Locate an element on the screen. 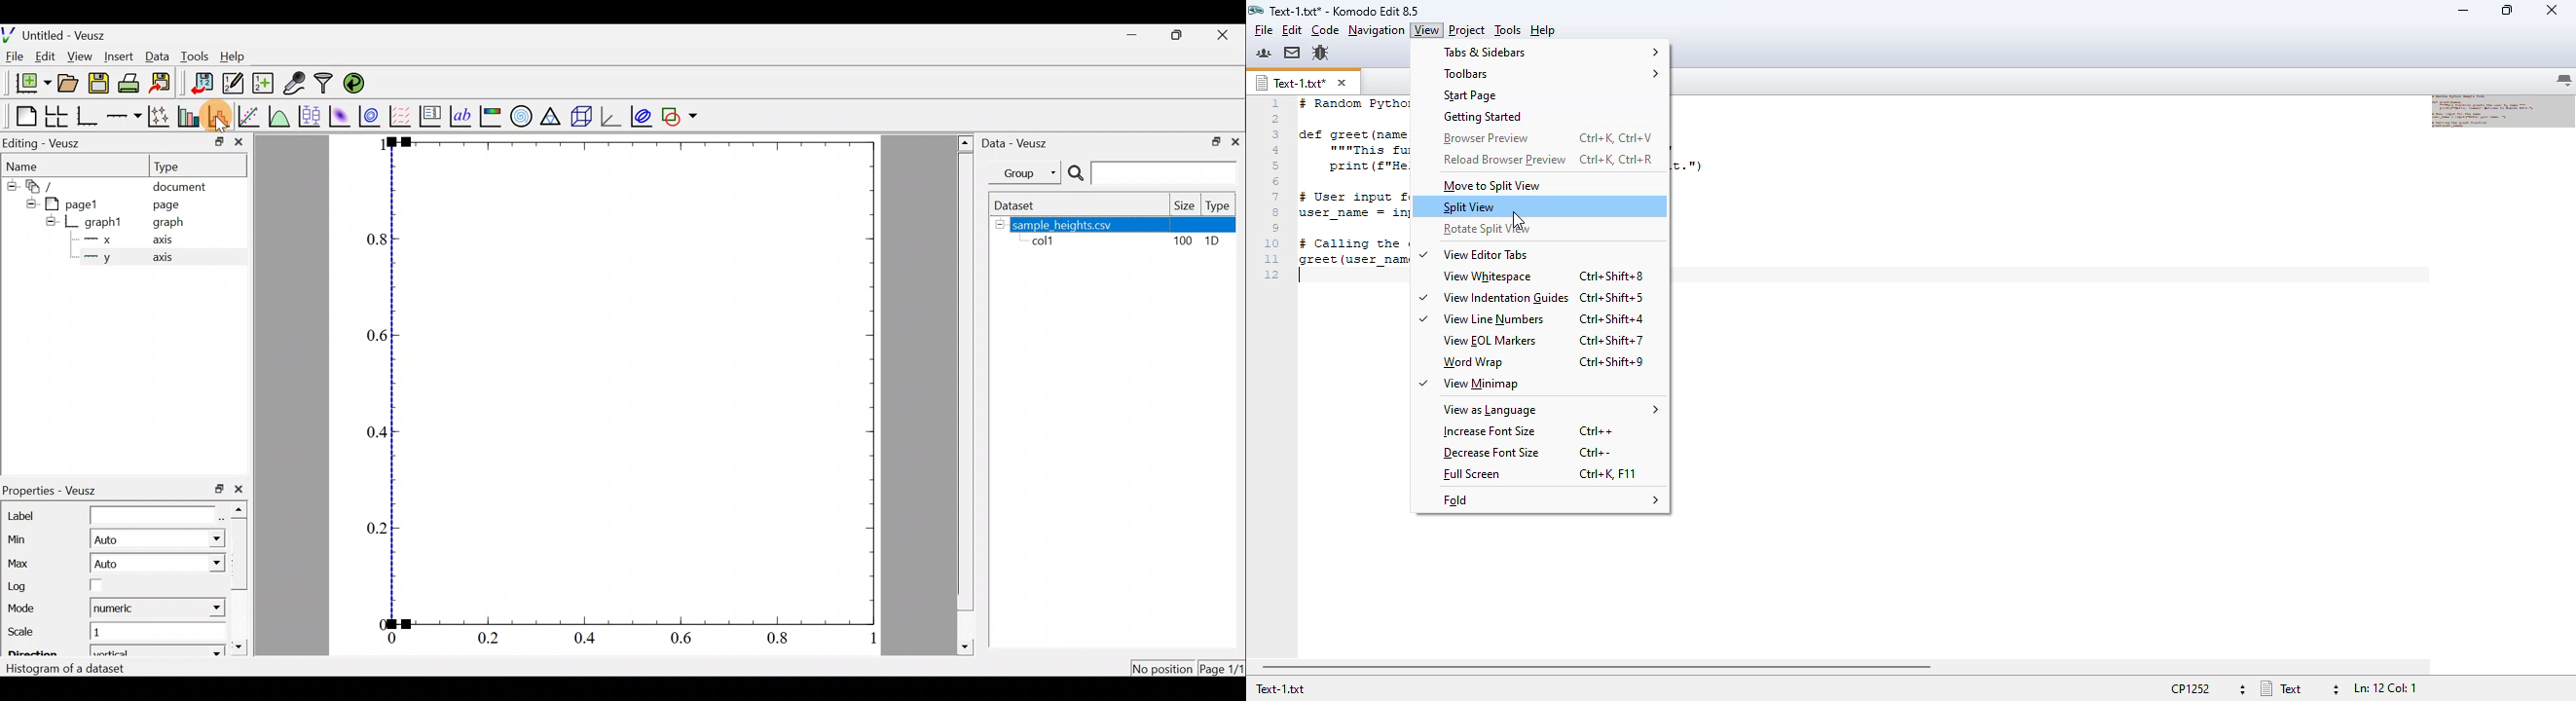 Image resolution: width=2576 pixels, height=728 pixels. 1 is located at coordinates (375, 145).